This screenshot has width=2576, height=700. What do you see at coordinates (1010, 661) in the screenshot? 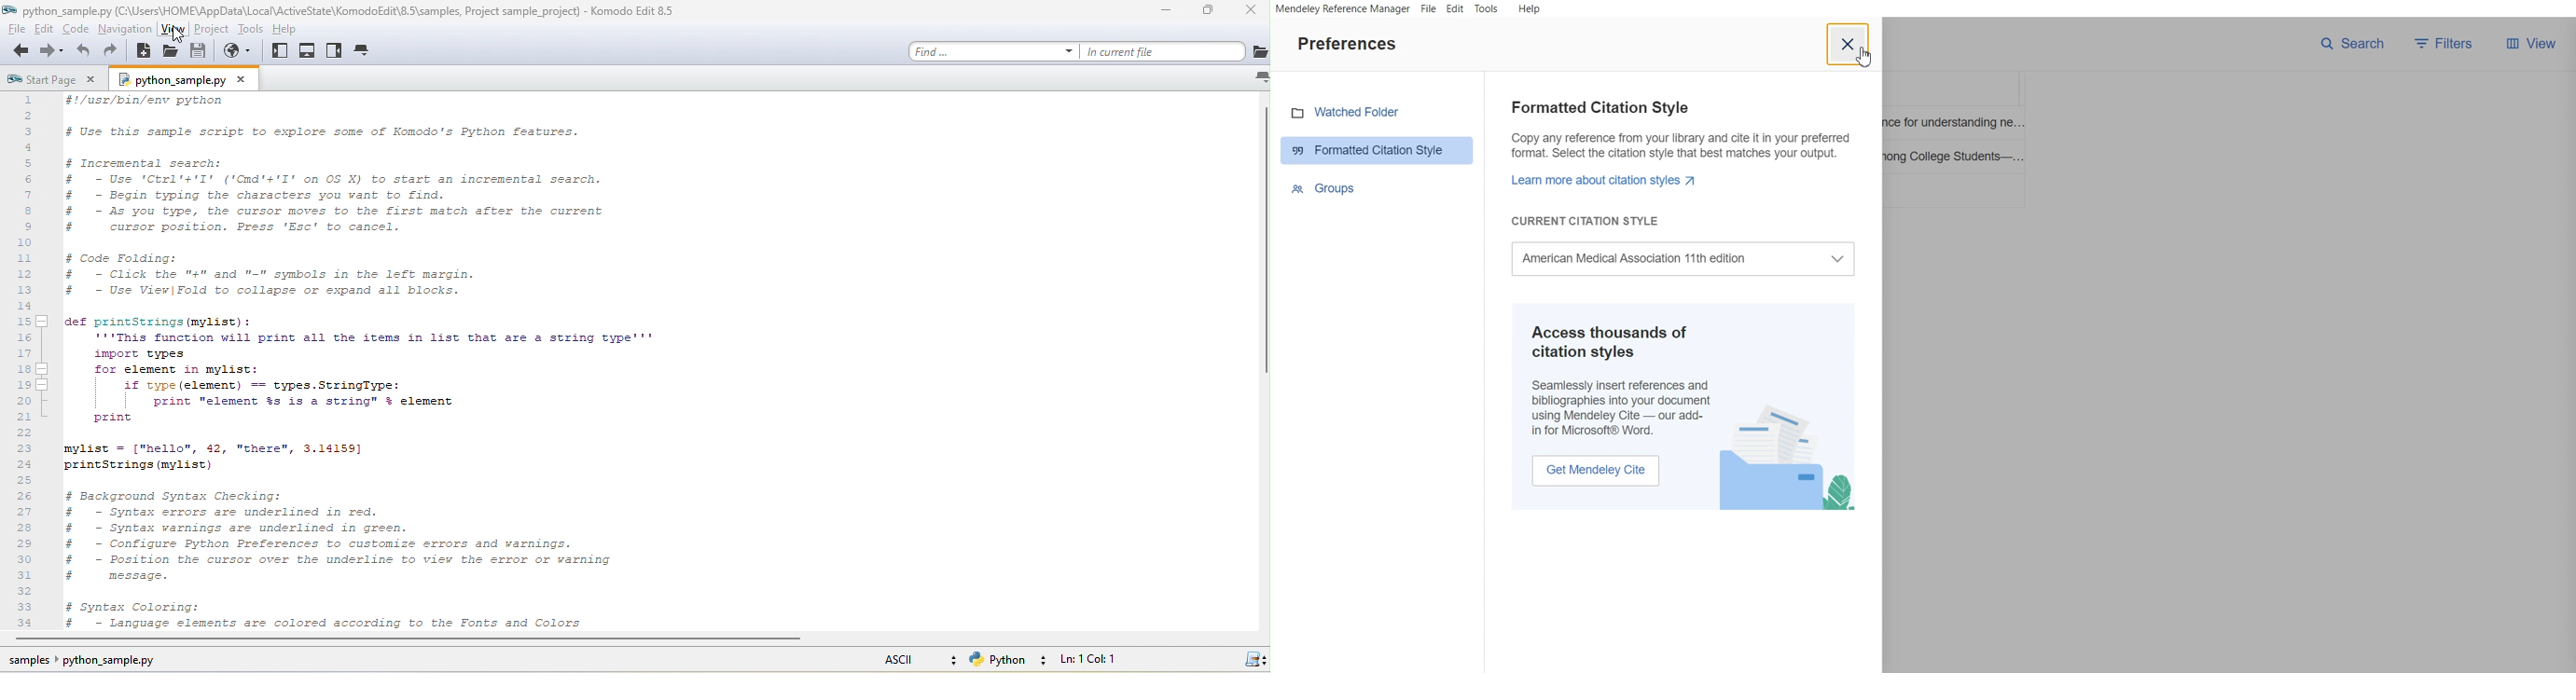
I see `python` at bounding box center [1010, 661].